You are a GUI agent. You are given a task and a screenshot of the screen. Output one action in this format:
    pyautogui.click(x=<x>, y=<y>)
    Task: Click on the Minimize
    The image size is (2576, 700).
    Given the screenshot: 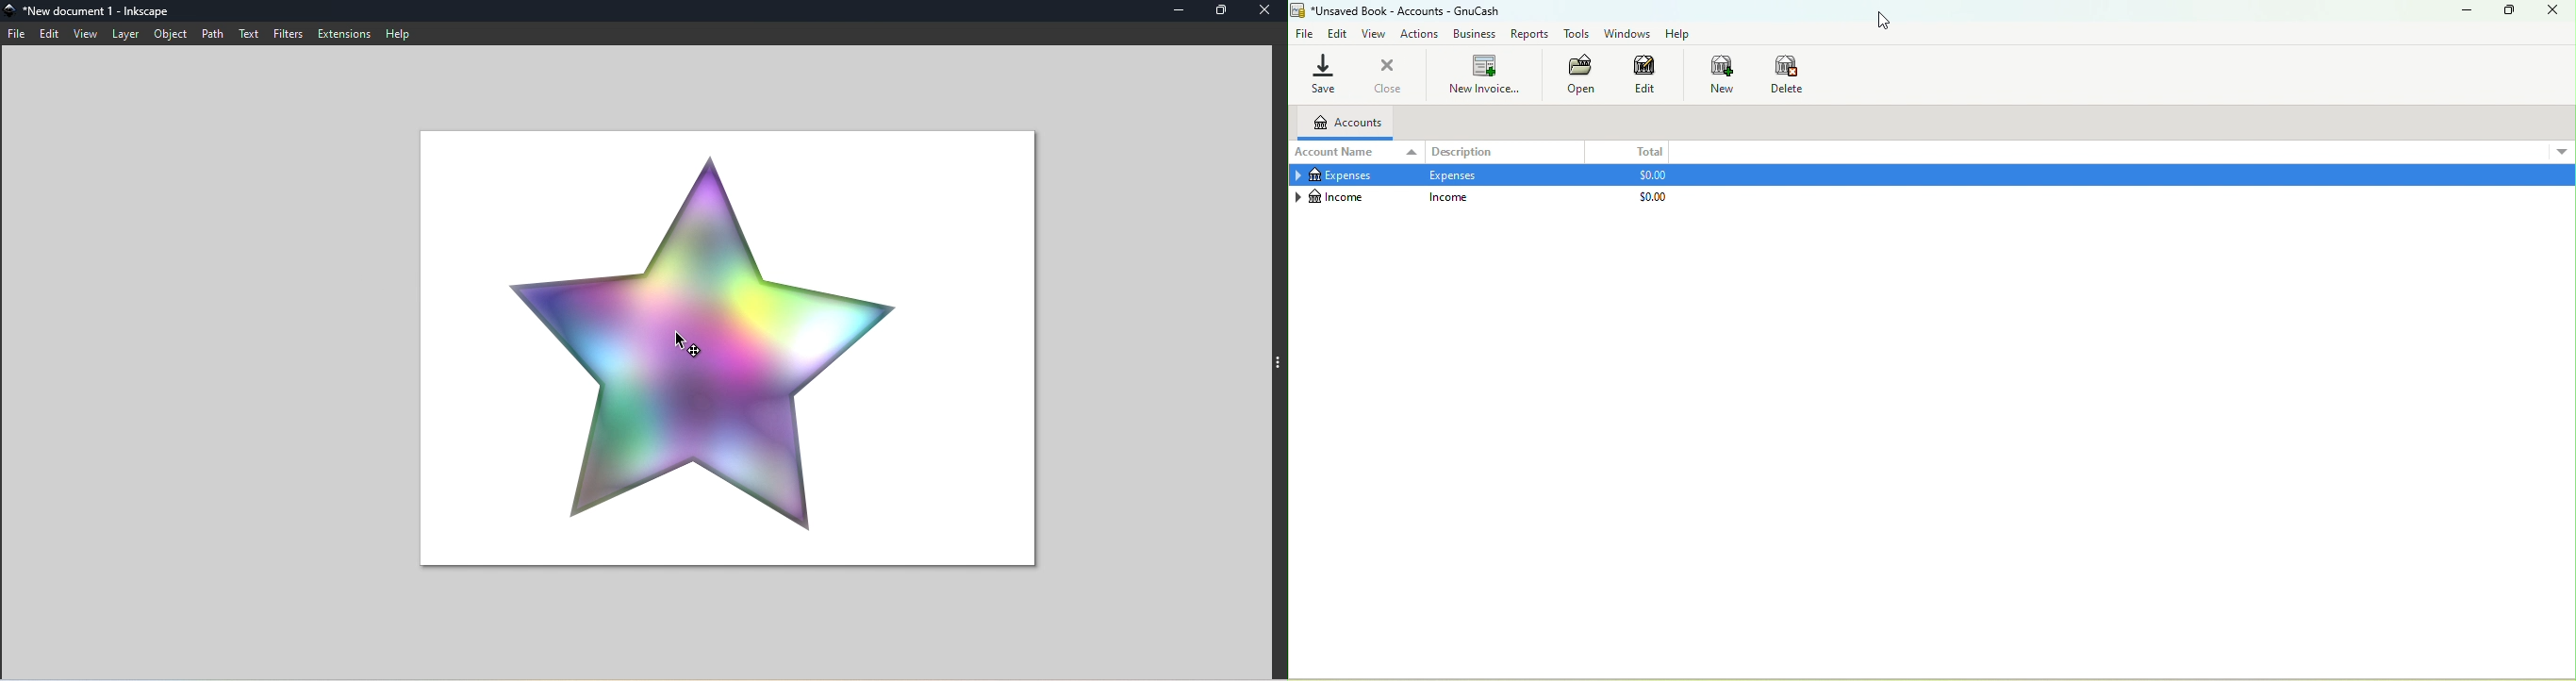 What is the action you would take?
    pyautogui.click(x=2465, y=12)
    